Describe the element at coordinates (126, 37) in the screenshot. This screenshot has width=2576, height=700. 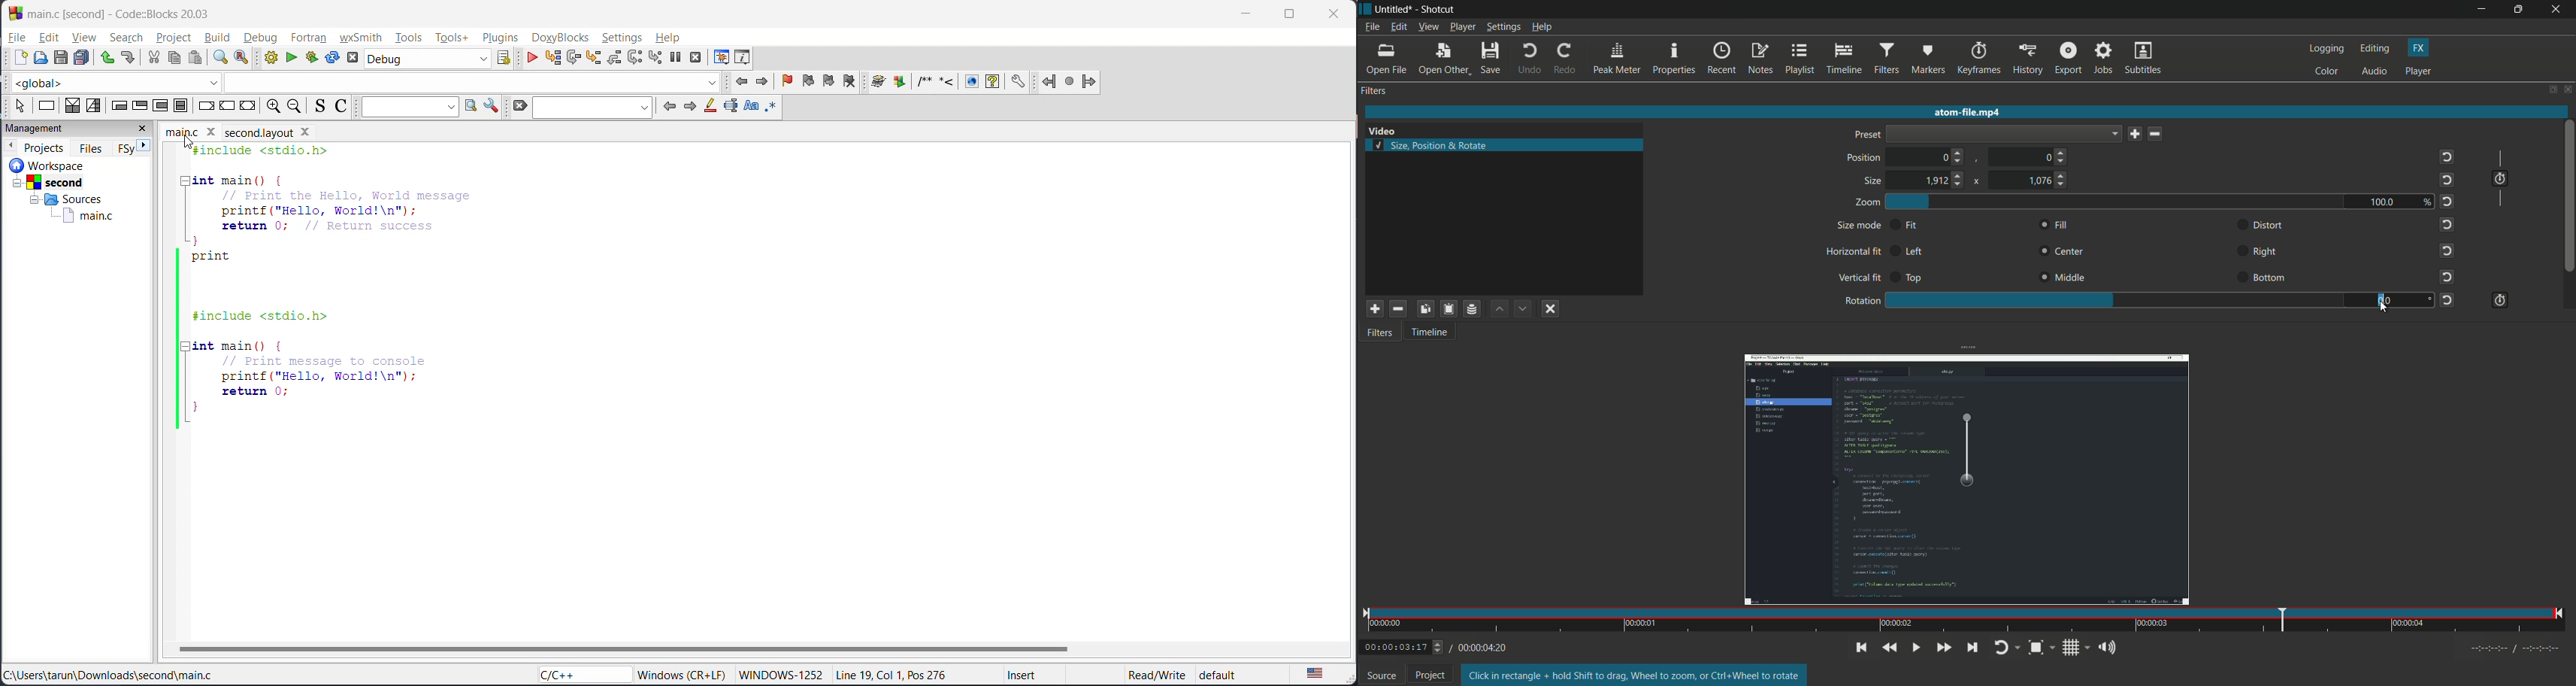
I see `search` at that location.